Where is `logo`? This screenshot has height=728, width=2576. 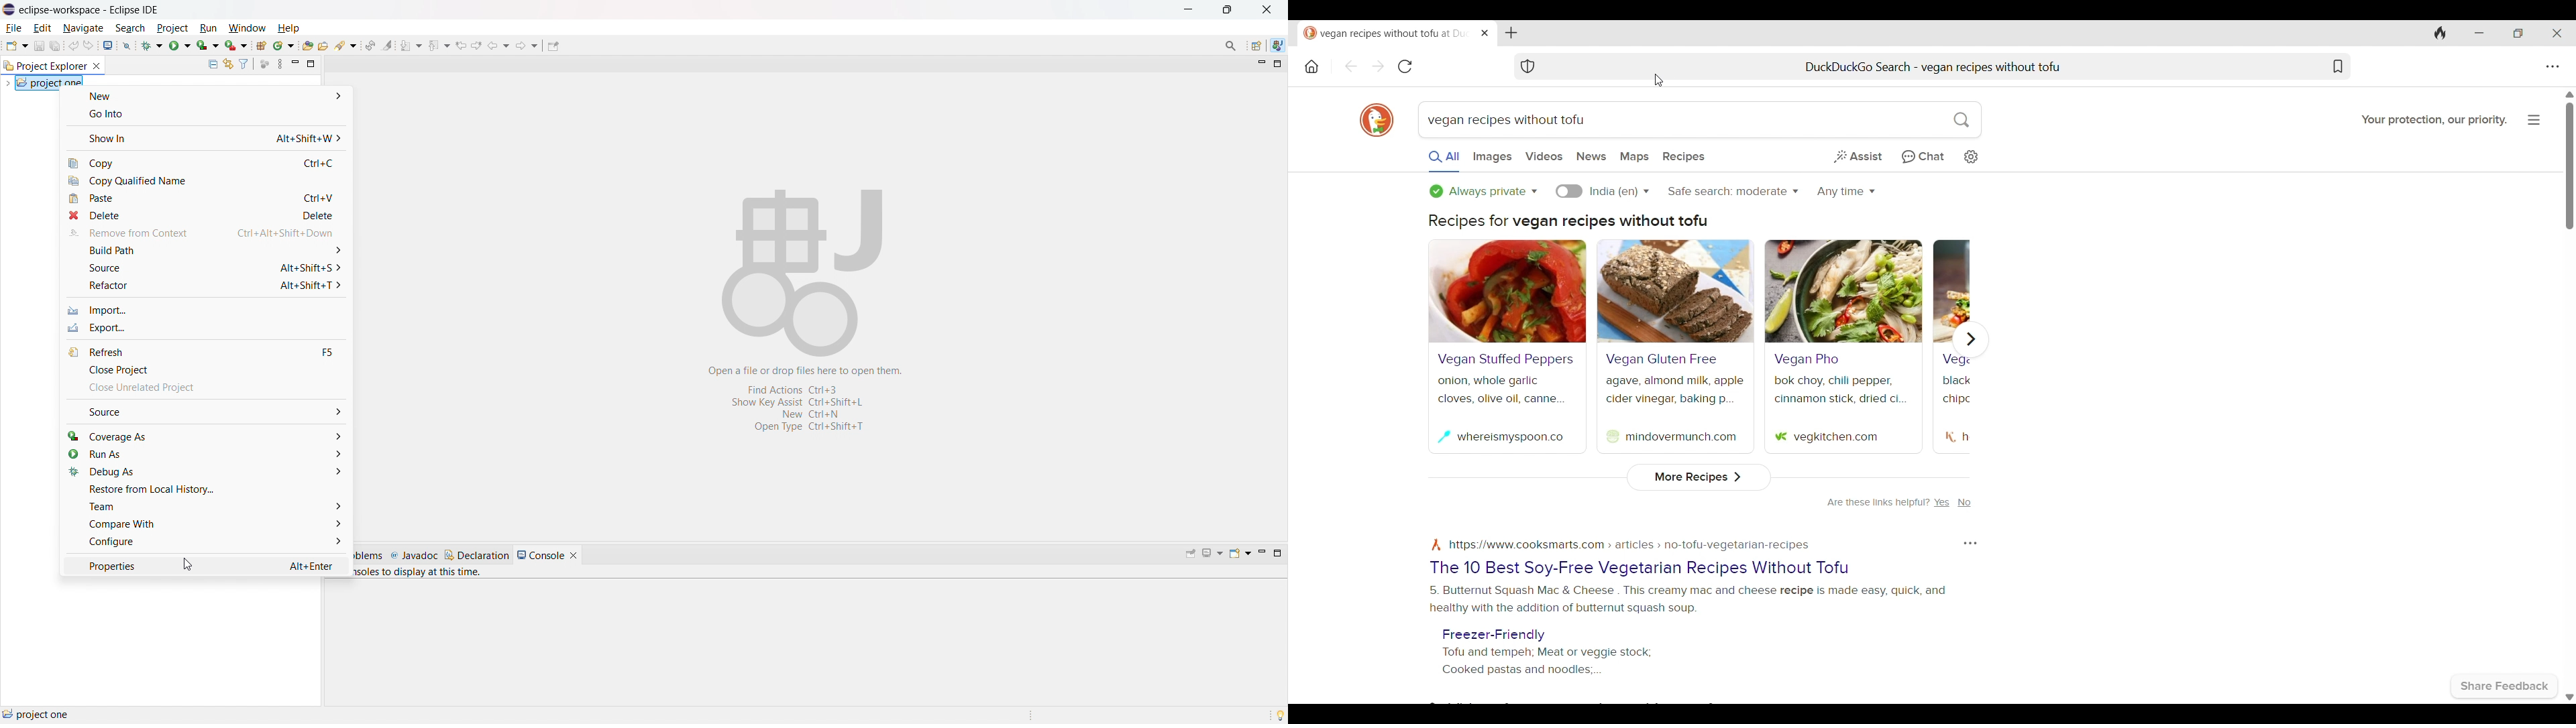
logo is located at coordinates (9, 9).